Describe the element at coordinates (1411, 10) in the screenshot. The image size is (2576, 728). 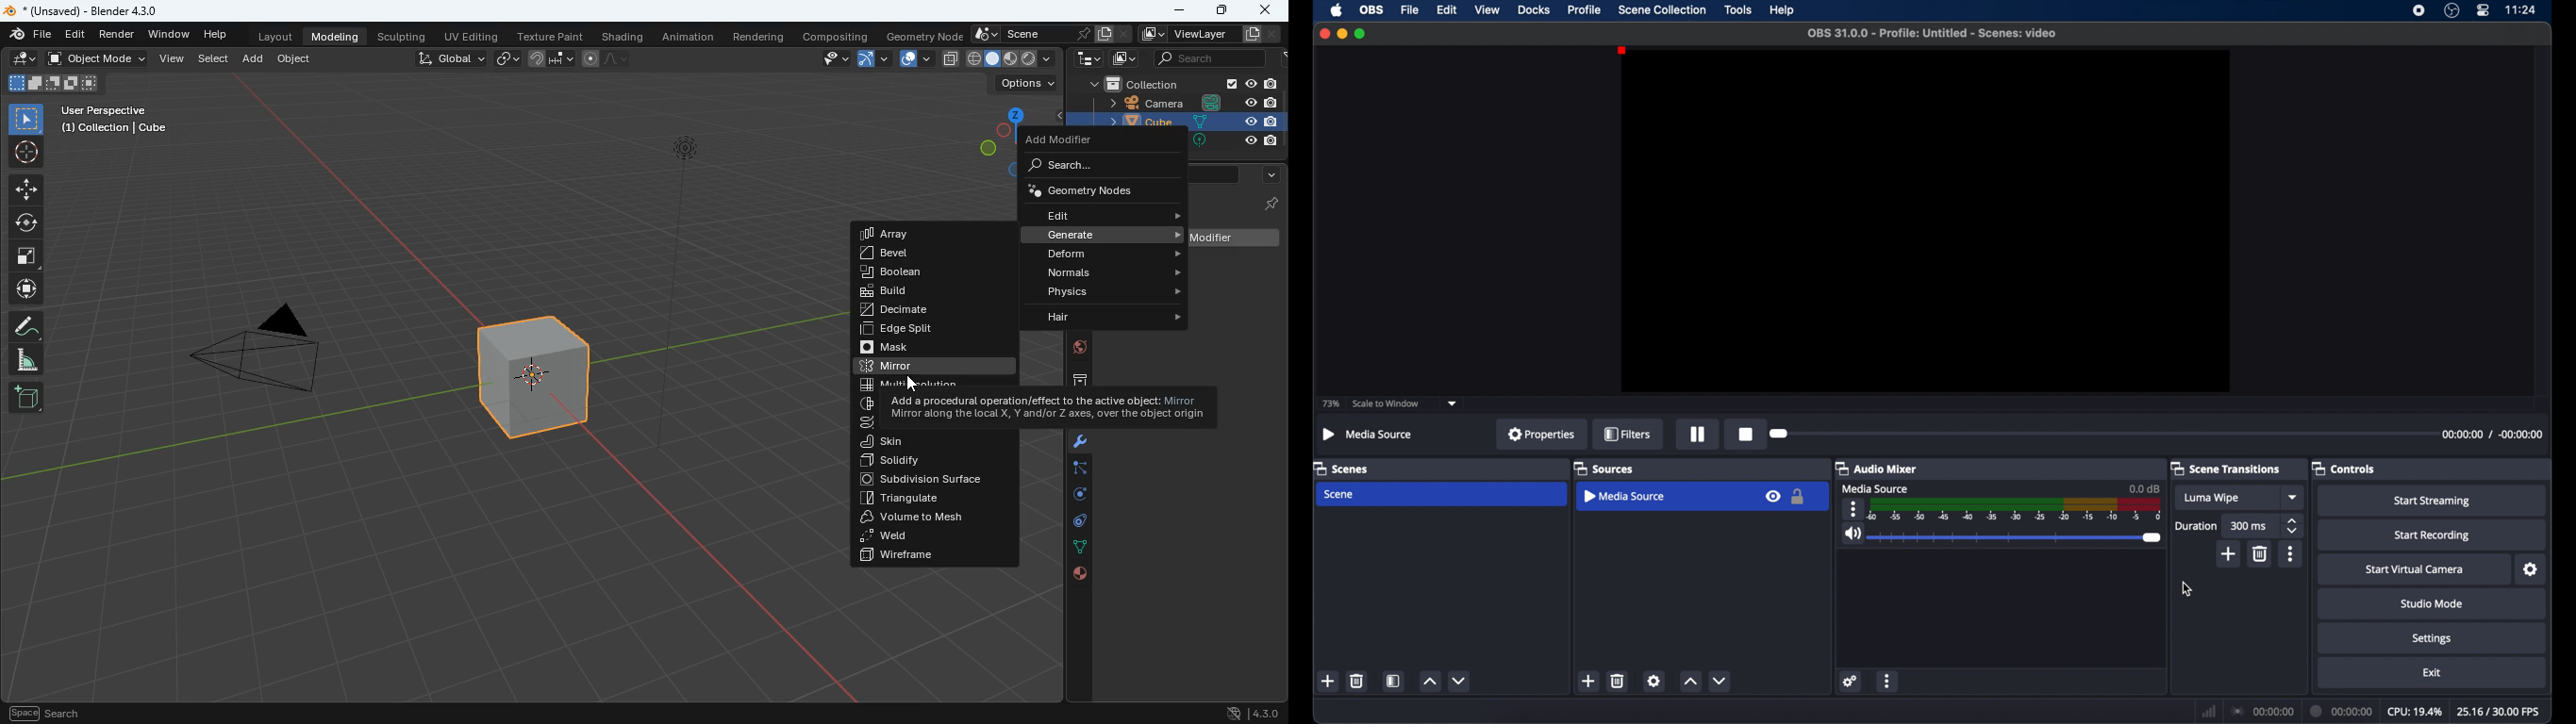
I see `file` at that location.